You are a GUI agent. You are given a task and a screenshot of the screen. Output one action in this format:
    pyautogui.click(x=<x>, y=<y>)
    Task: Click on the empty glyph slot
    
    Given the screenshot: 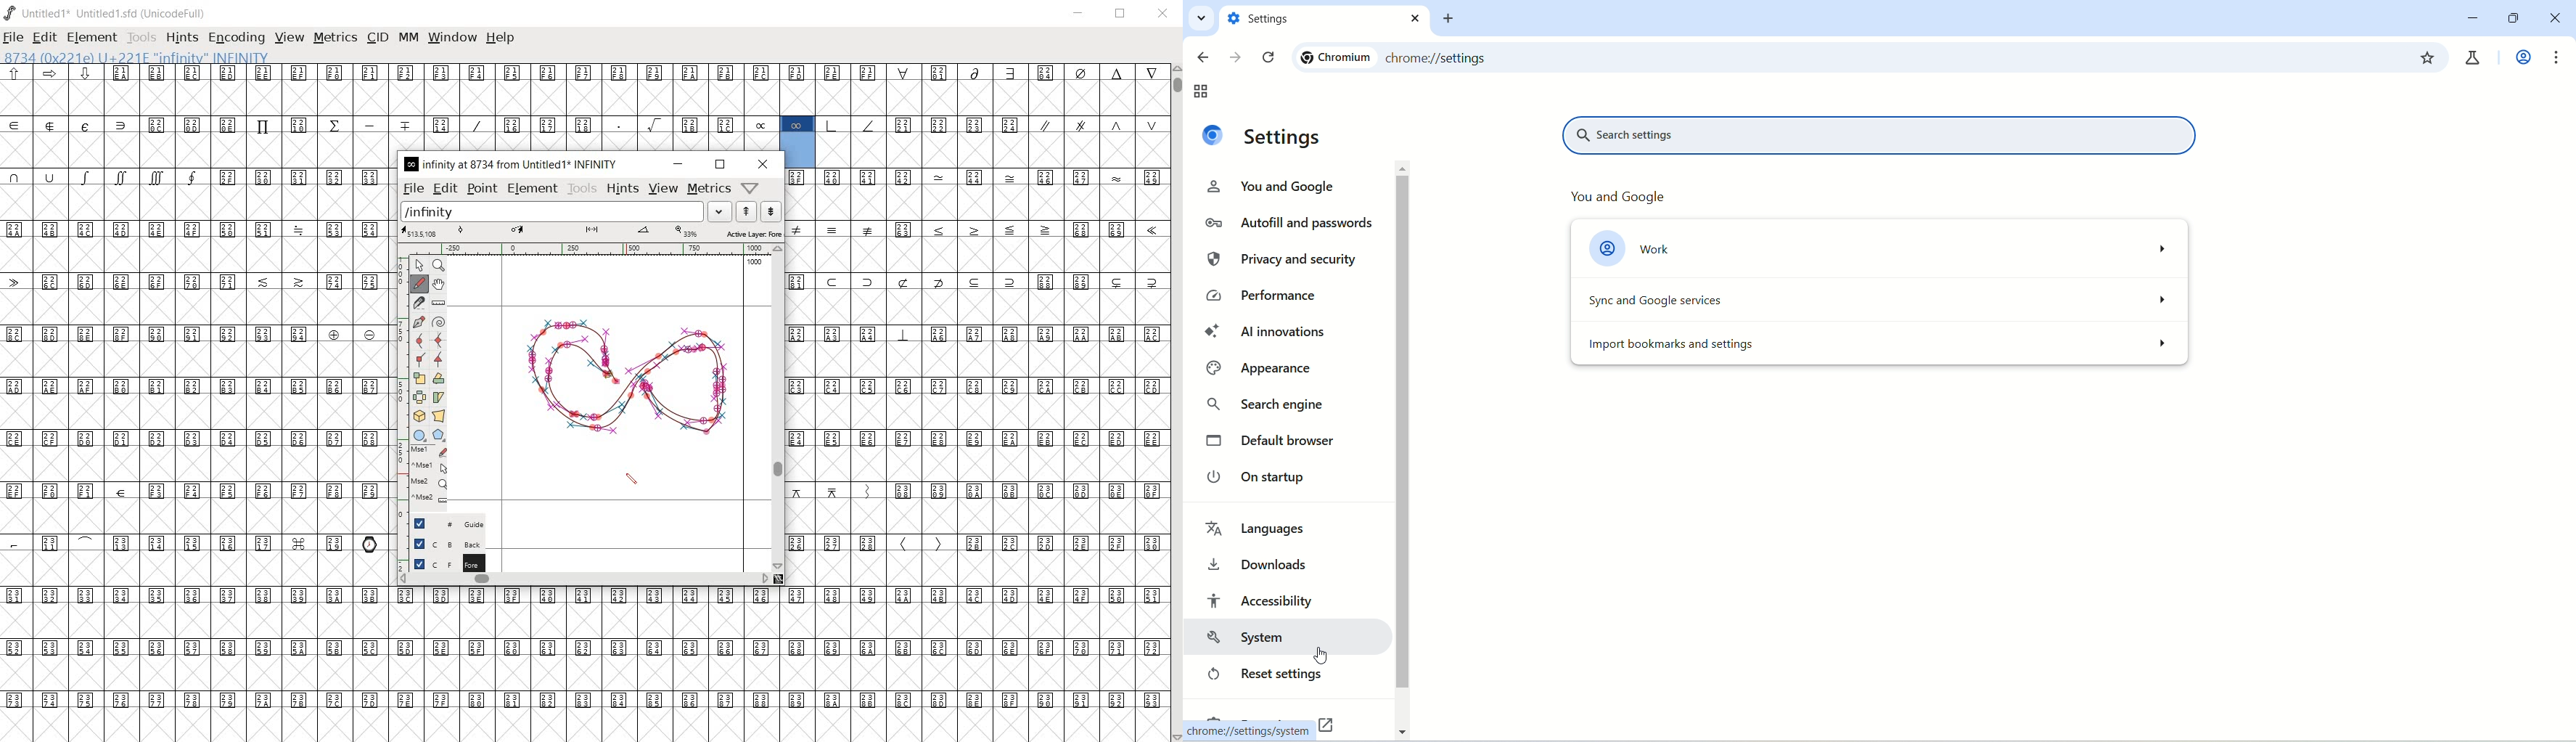 What is the action you would take?
    pyautogui.click(x=976, y=515)
    